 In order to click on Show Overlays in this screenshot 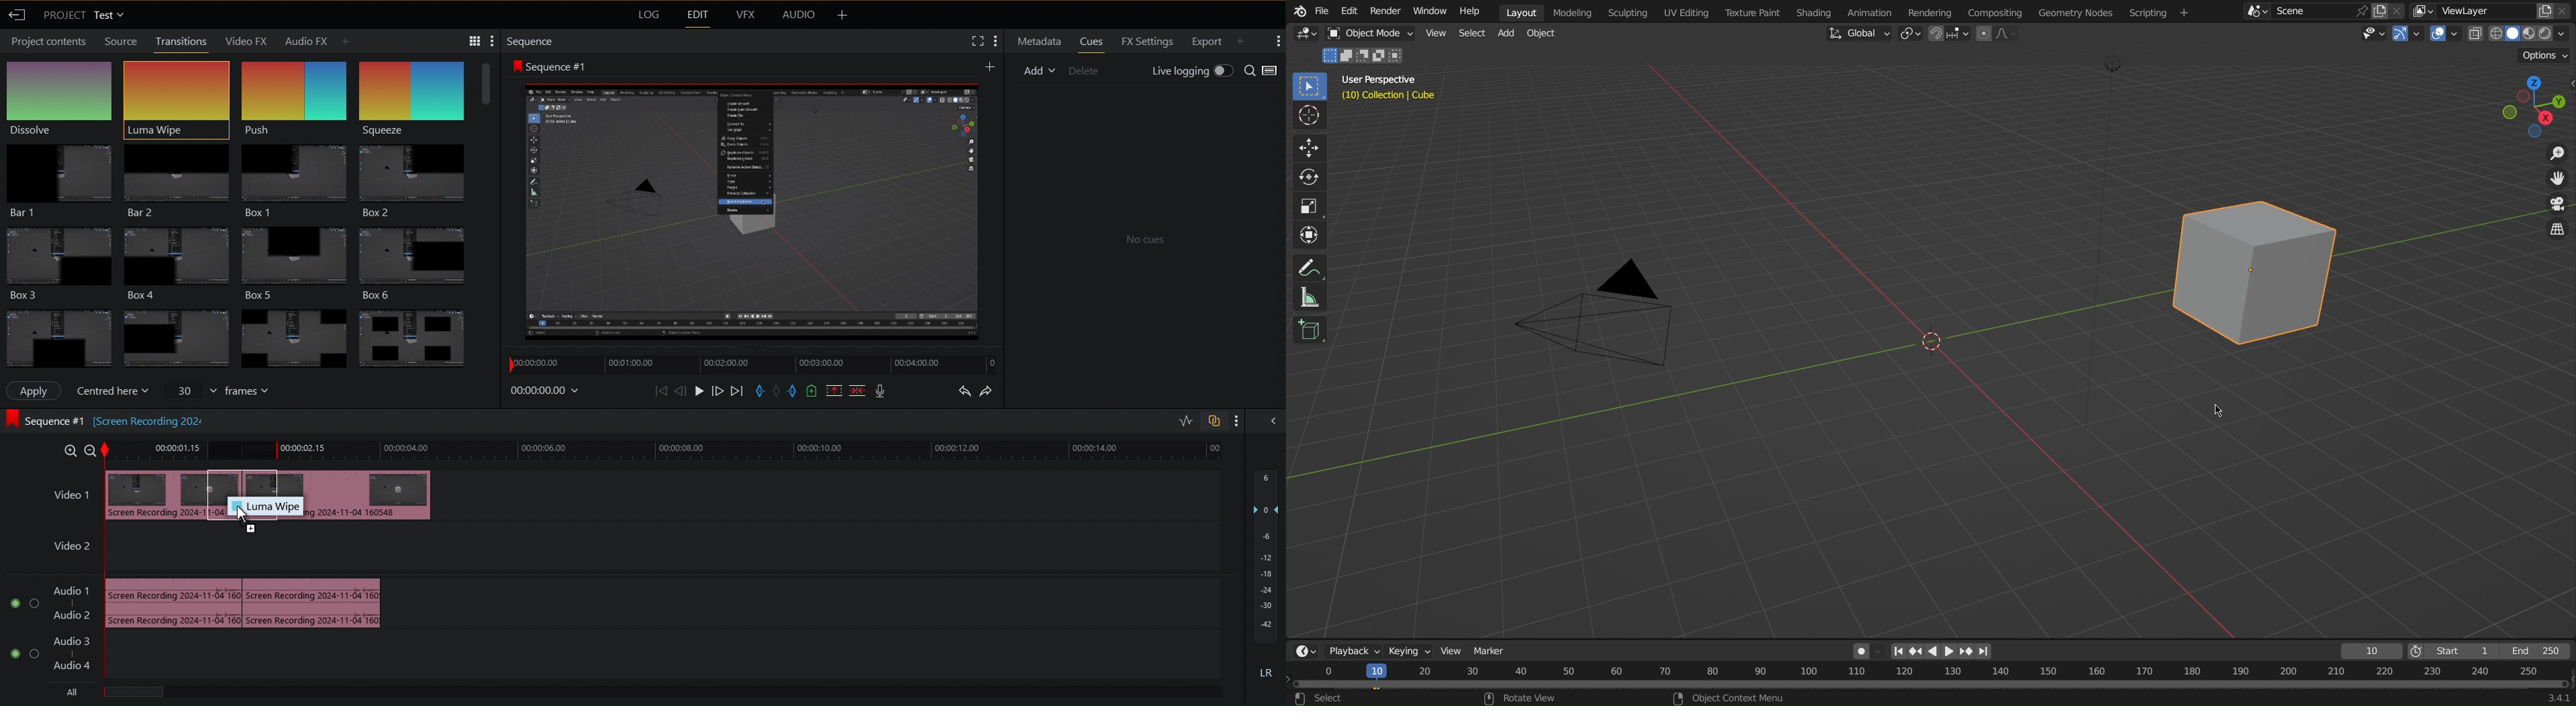, I will do `click(2446, 34)`.